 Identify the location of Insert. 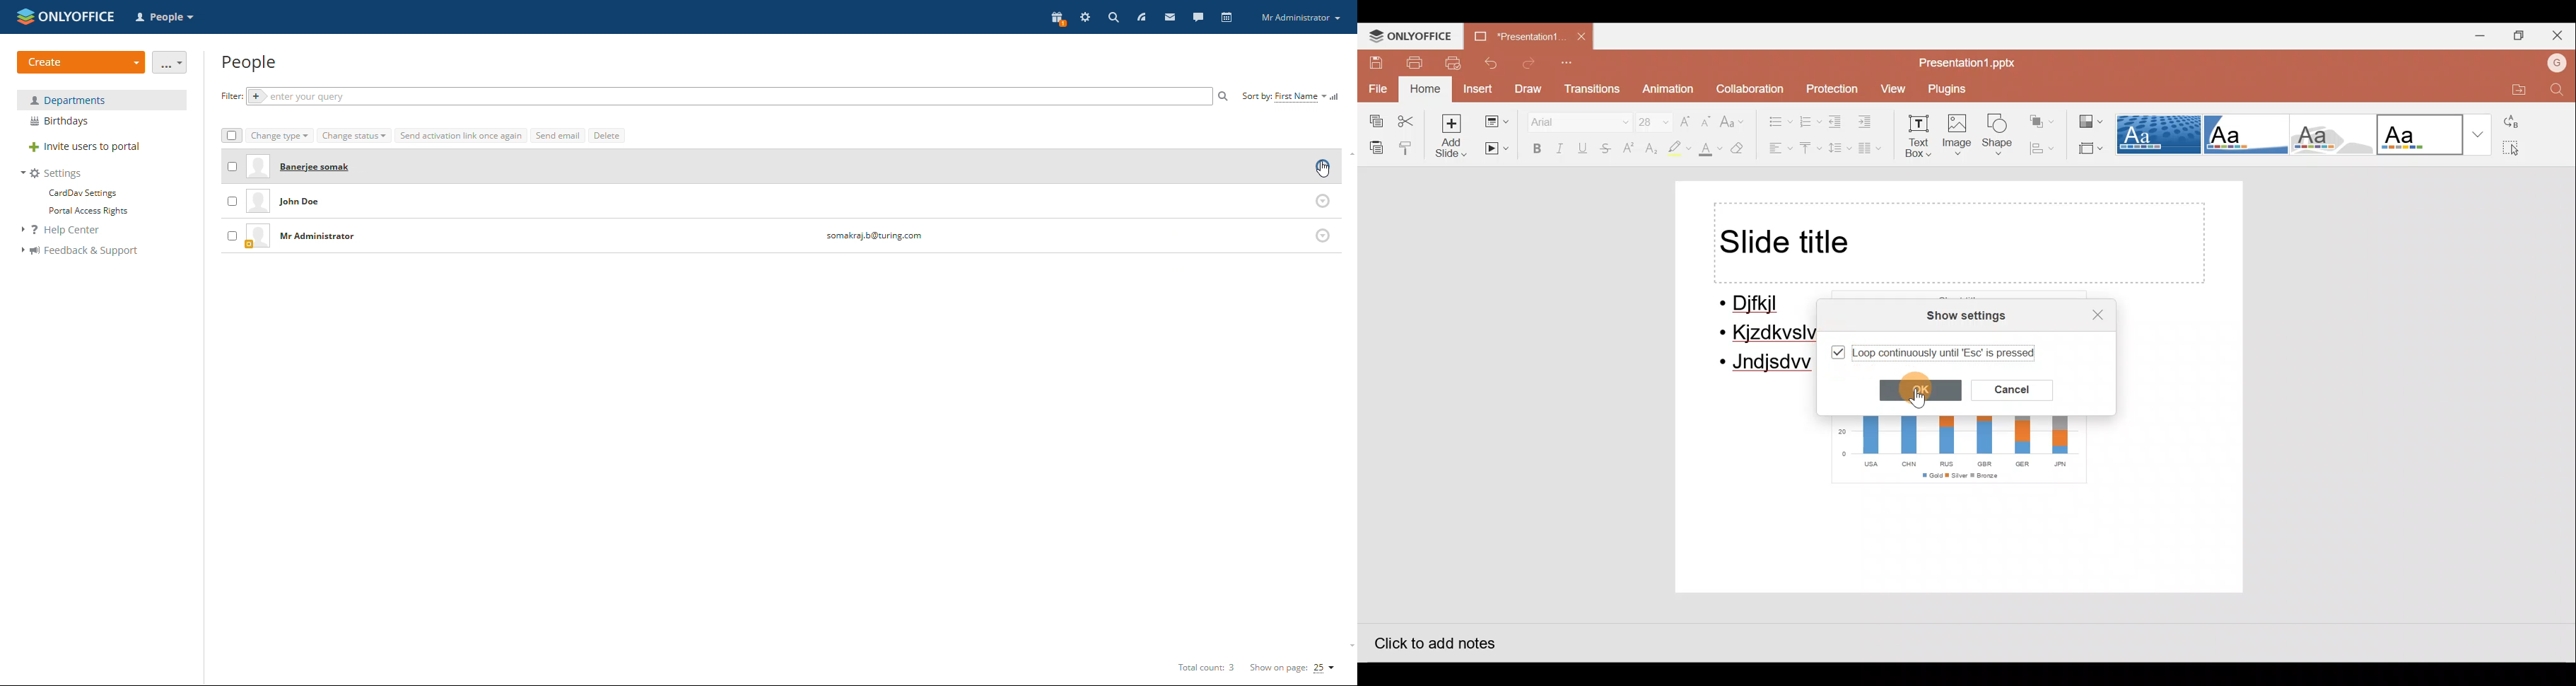
(1474, 90).